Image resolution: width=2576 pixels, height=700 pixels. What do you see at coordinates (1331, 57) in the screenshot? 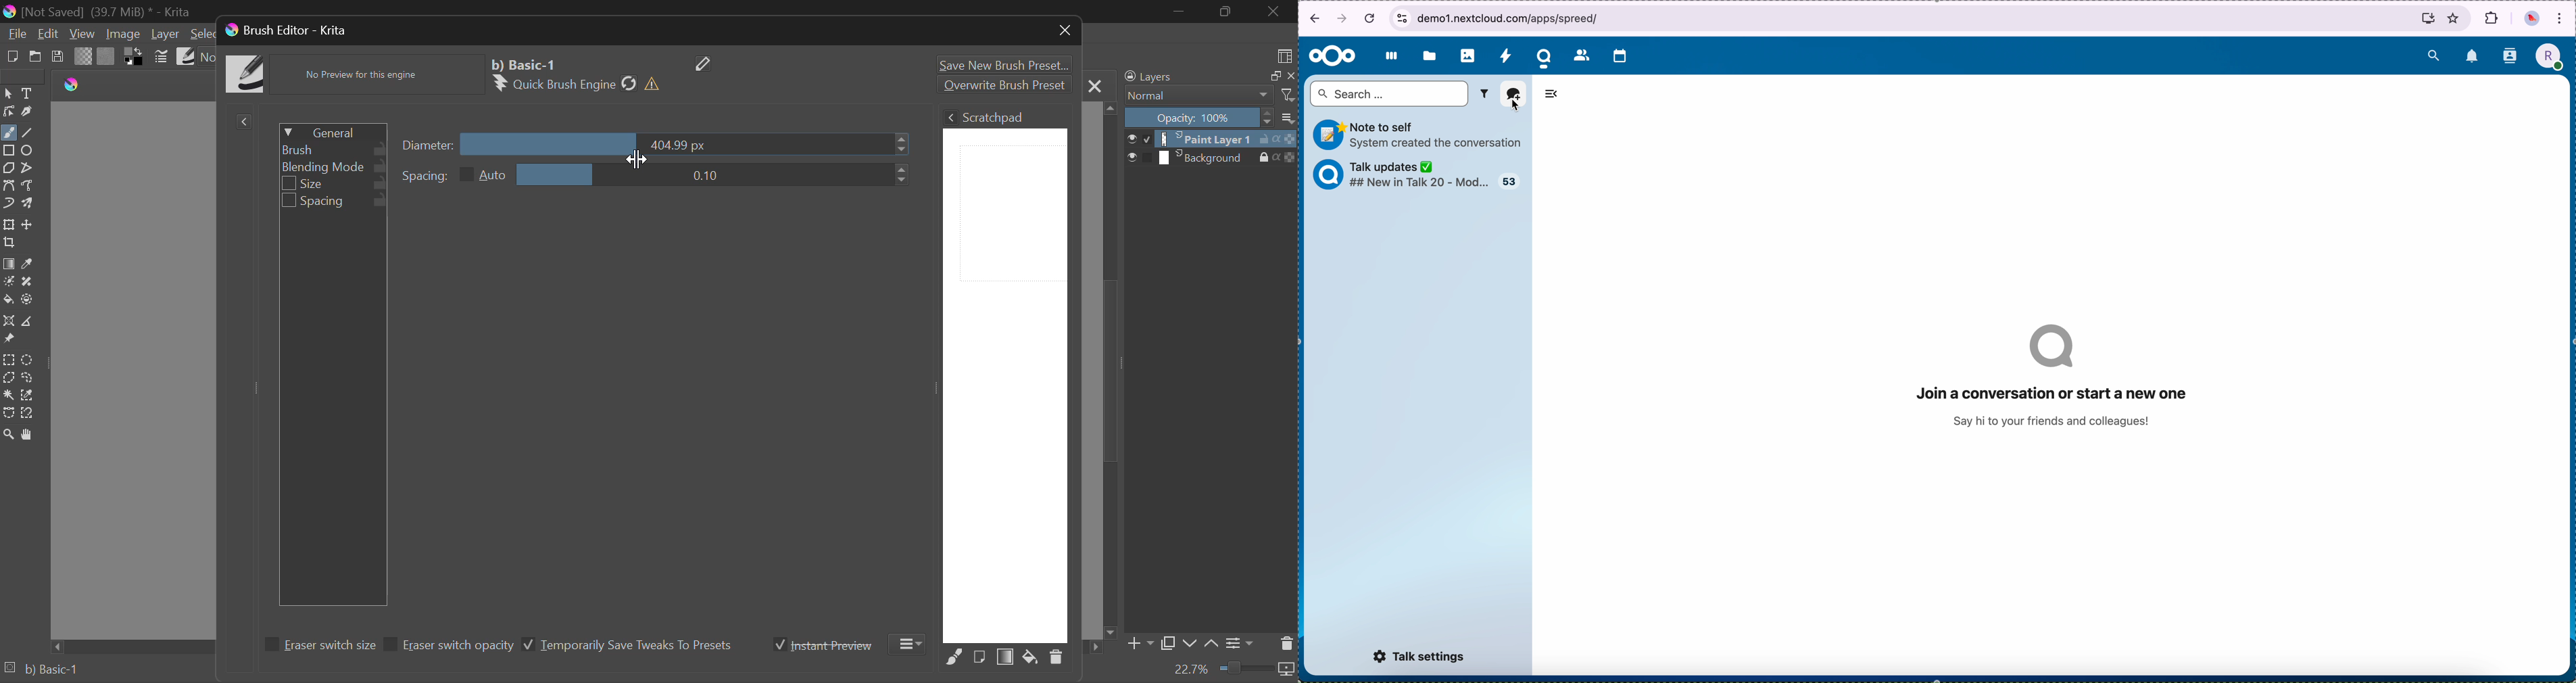
I see `Nextcloud logo` at bounding box center [1331, 57].